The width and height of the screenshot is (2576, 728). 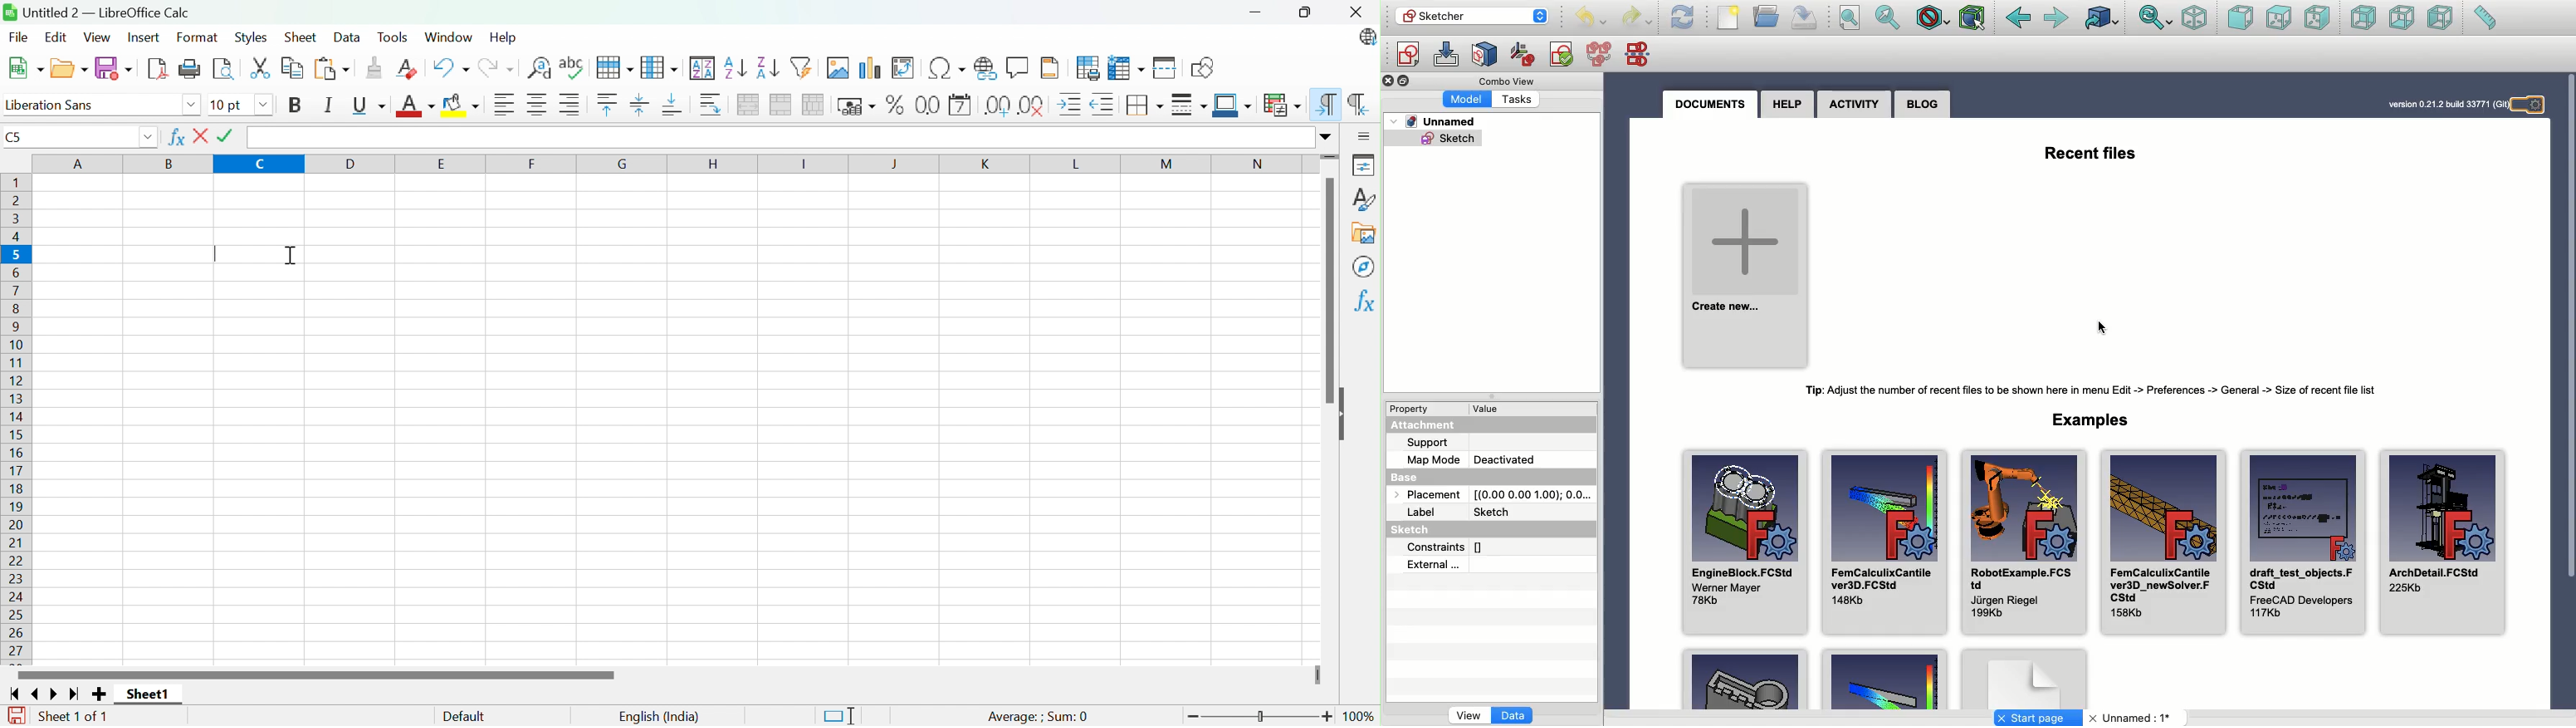 I want to click on Spelling, so click(x=616, y=68).